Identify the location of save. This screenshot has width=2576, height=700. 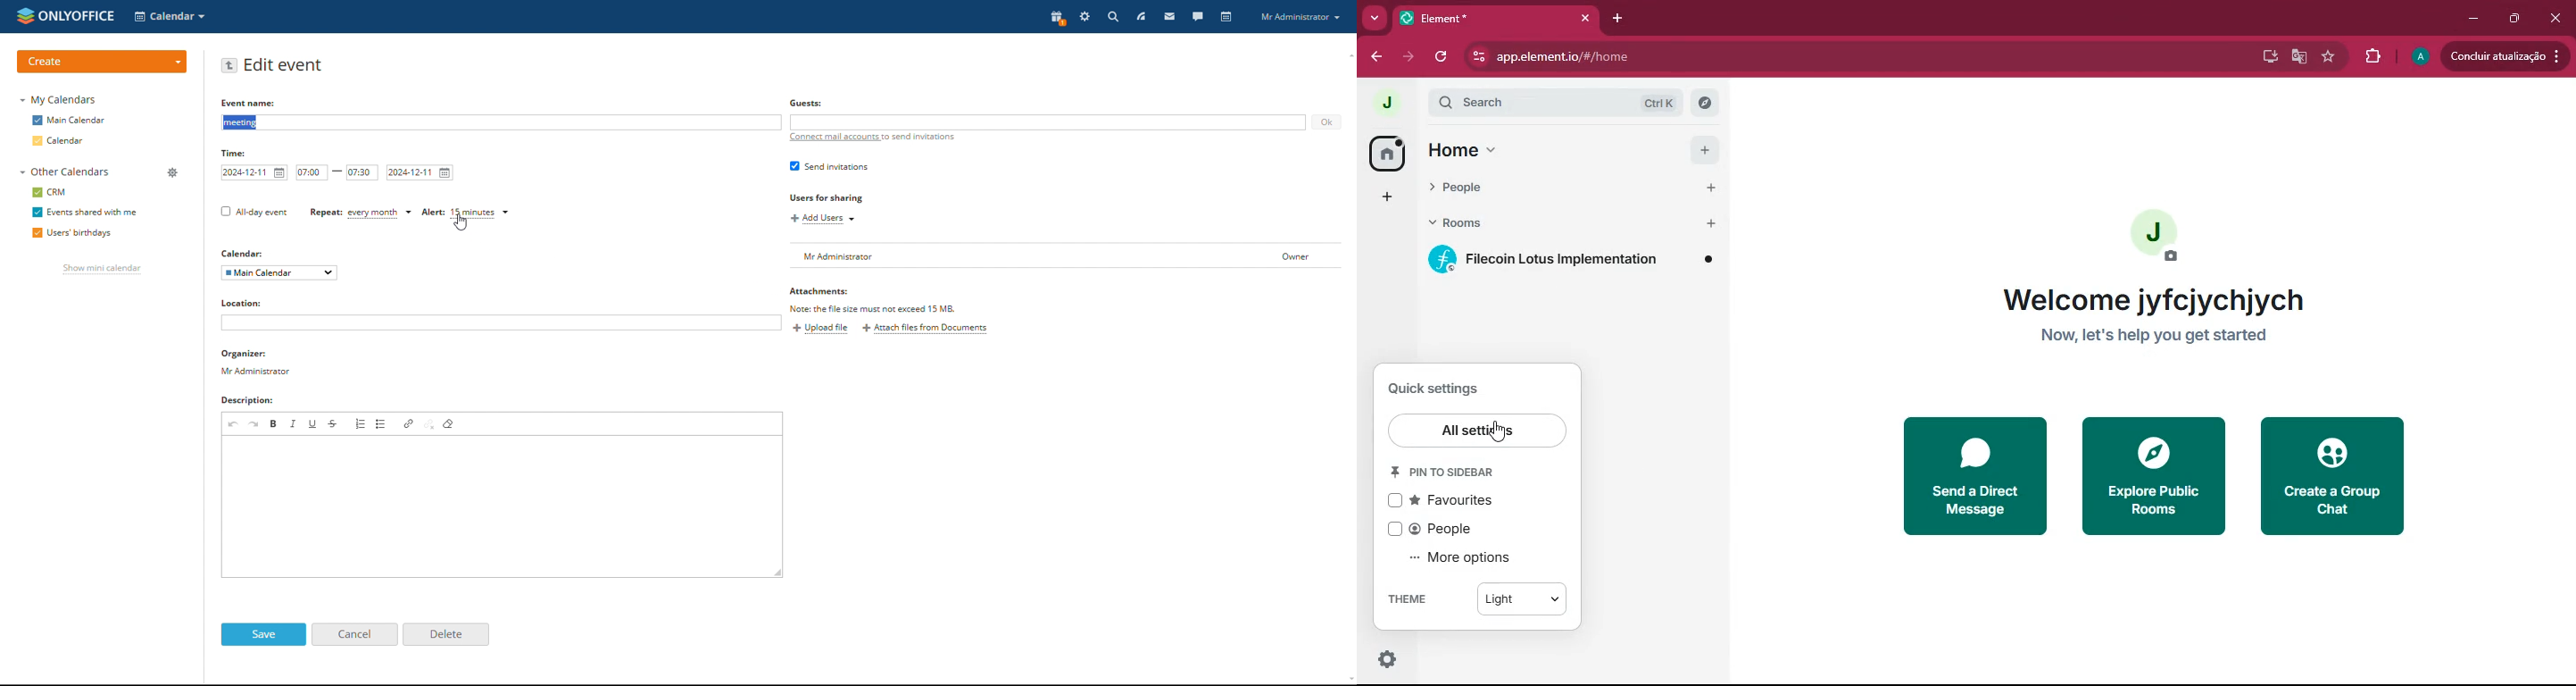
(264, 635).